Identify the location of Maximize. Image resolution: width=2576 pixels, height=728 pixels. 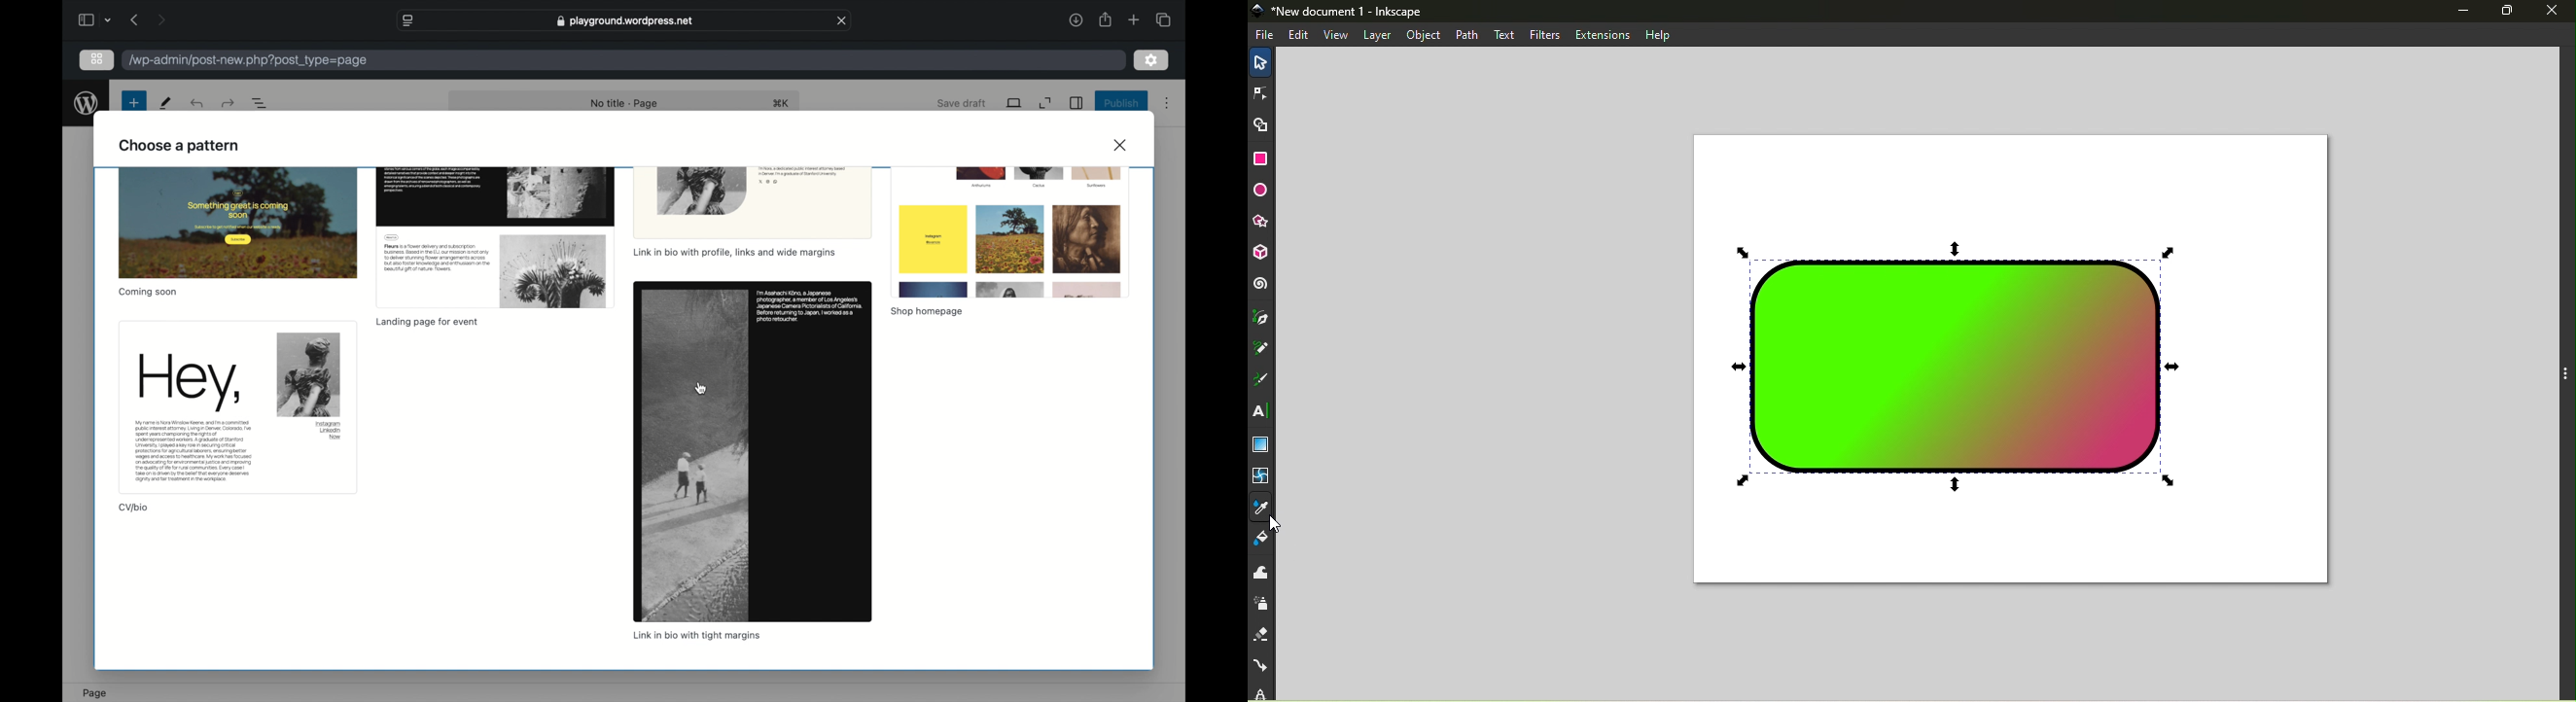
(2513, 11).